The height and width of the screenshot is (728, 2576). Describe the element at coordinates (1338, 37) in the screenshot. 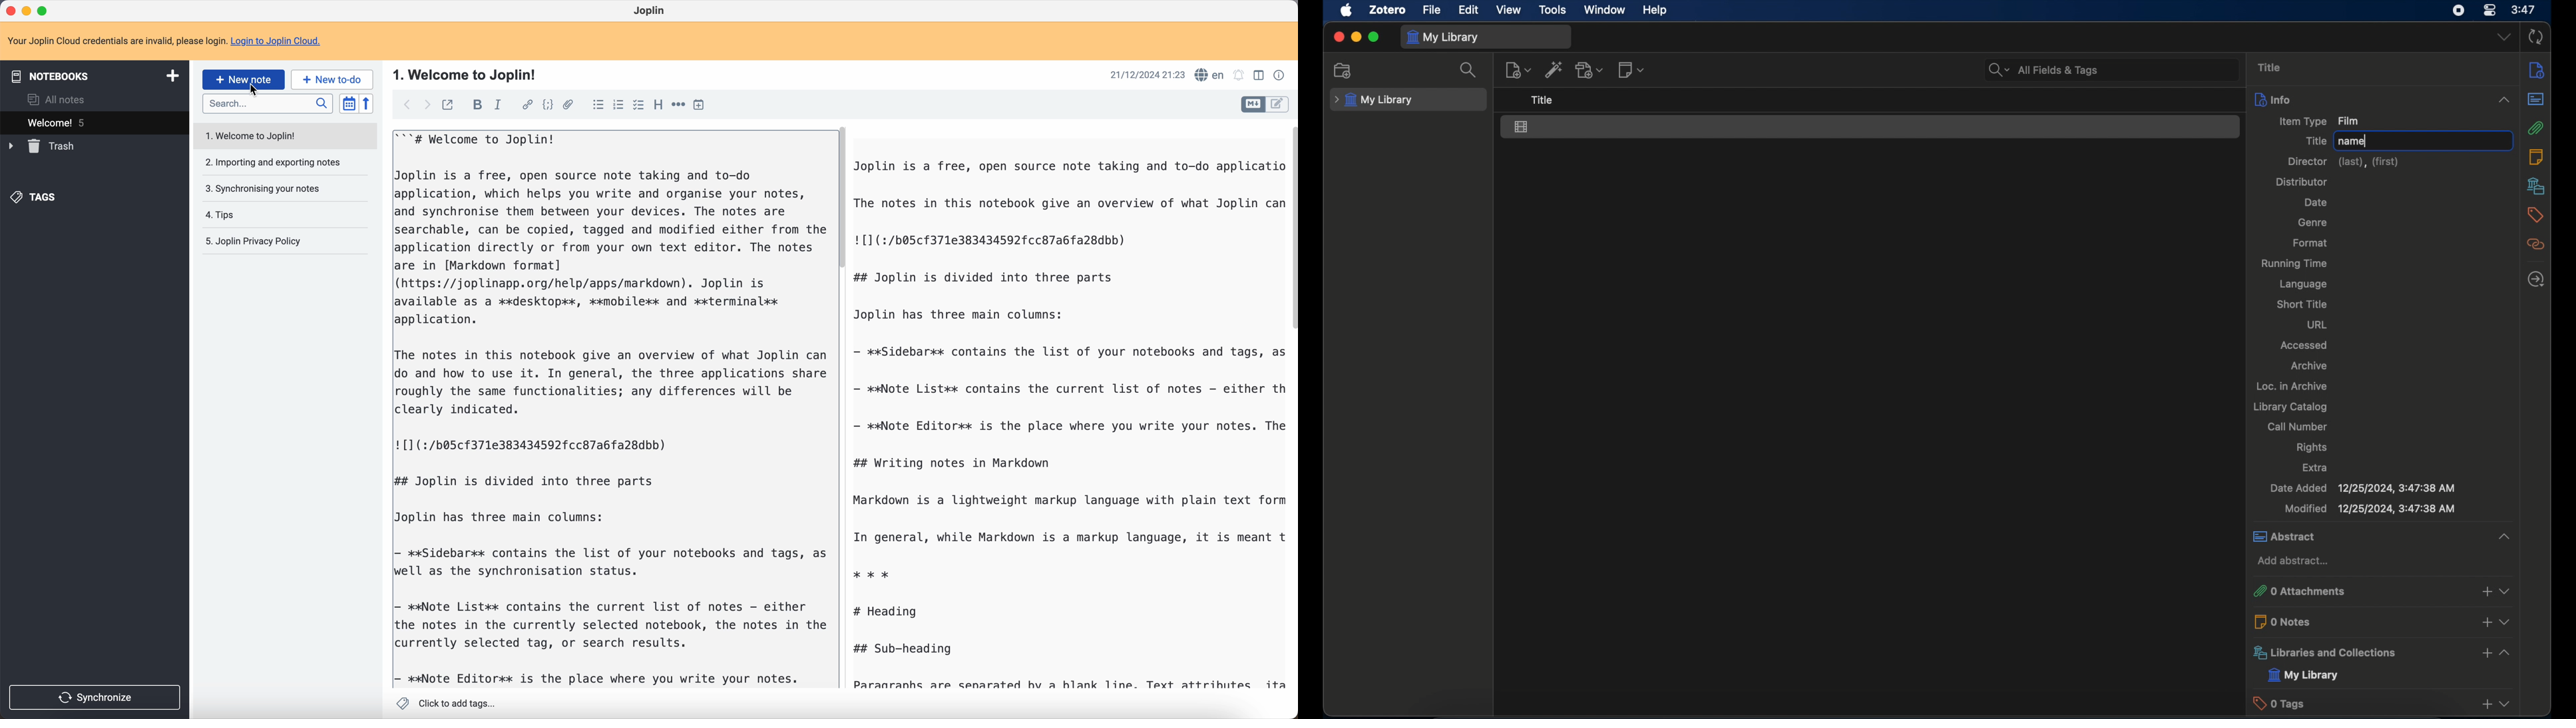

I see `close` at that location.